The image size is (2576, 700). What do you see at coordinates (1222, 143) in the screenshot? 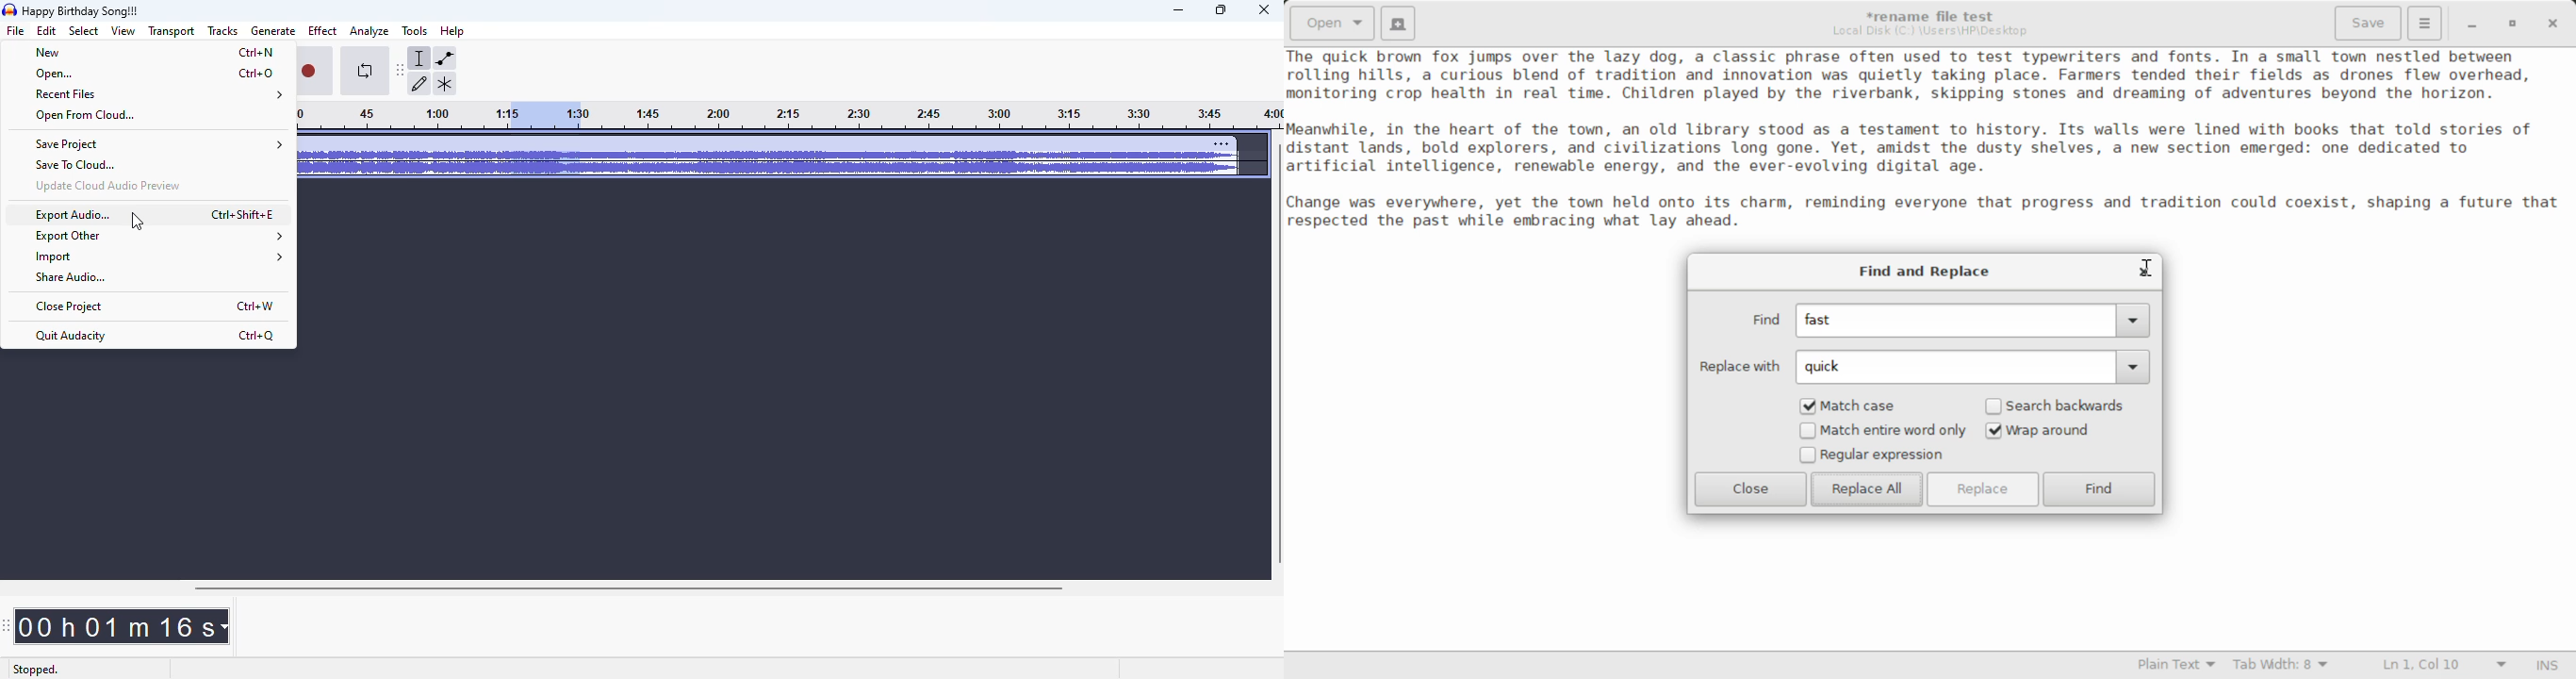
I see `settings` at bounding box center [1222, 143].